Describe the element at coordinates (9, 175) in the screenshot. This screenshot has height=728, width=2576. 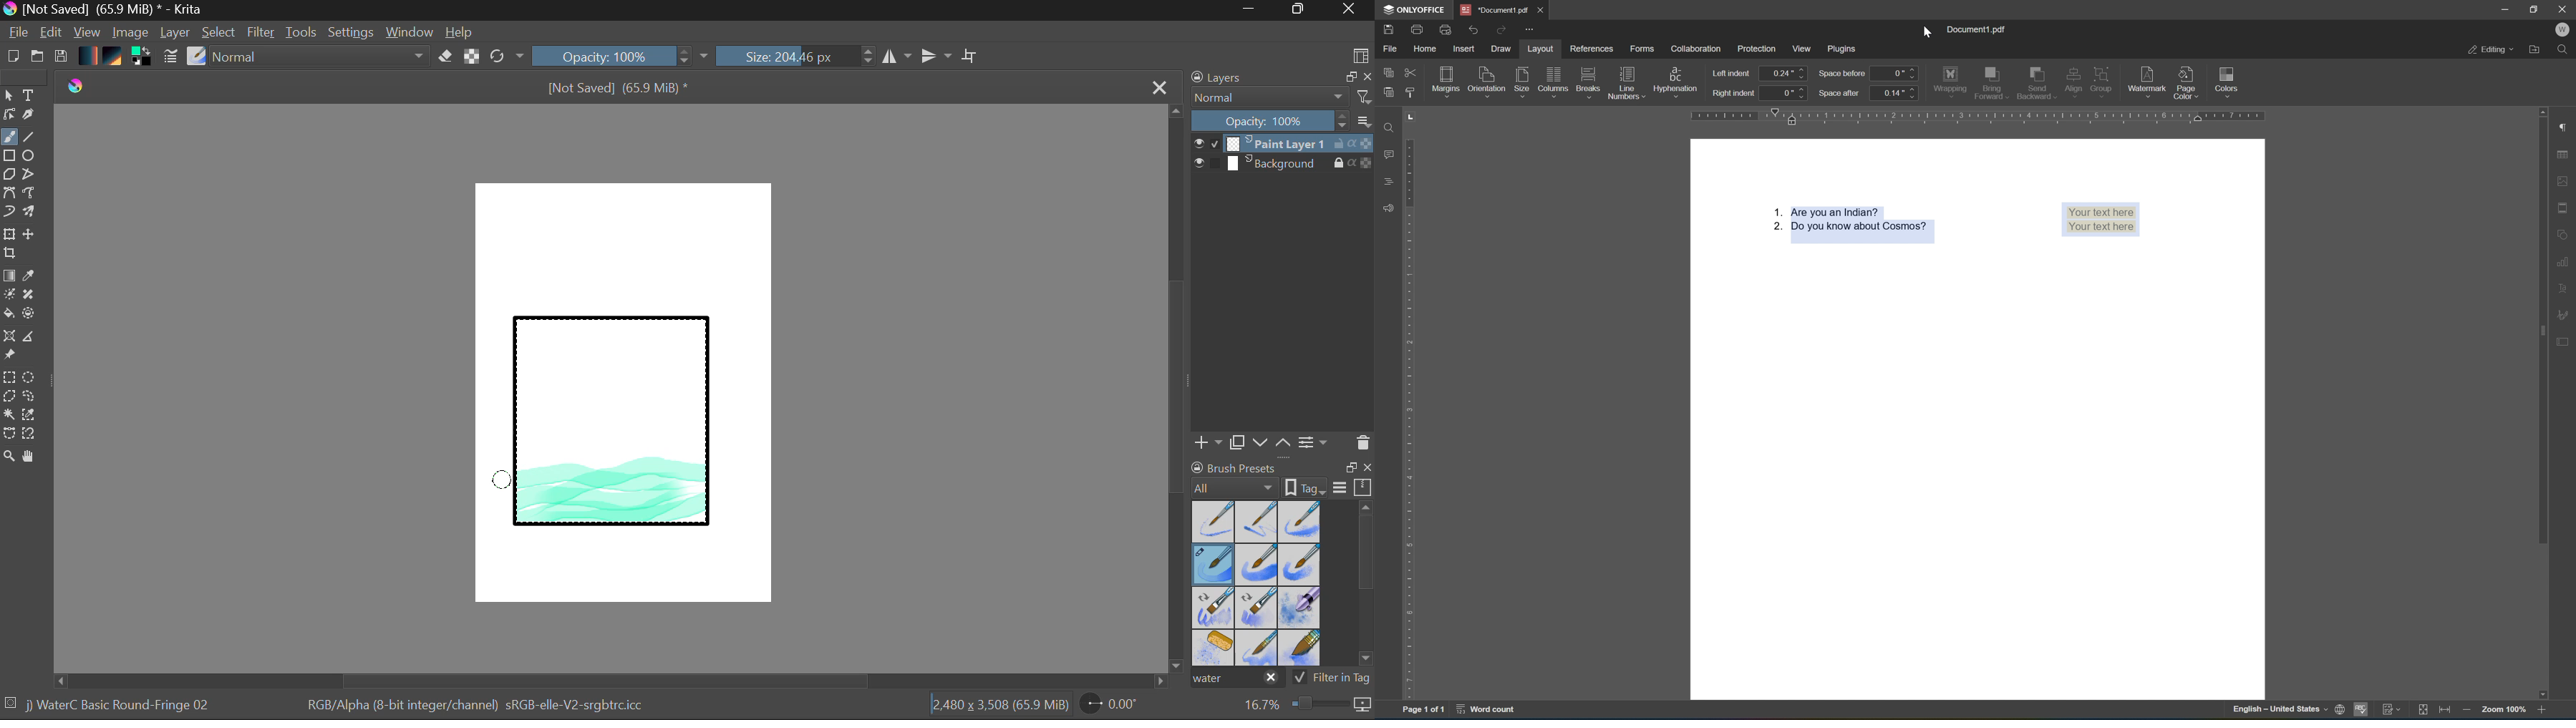
I see `Polygon` at that location.